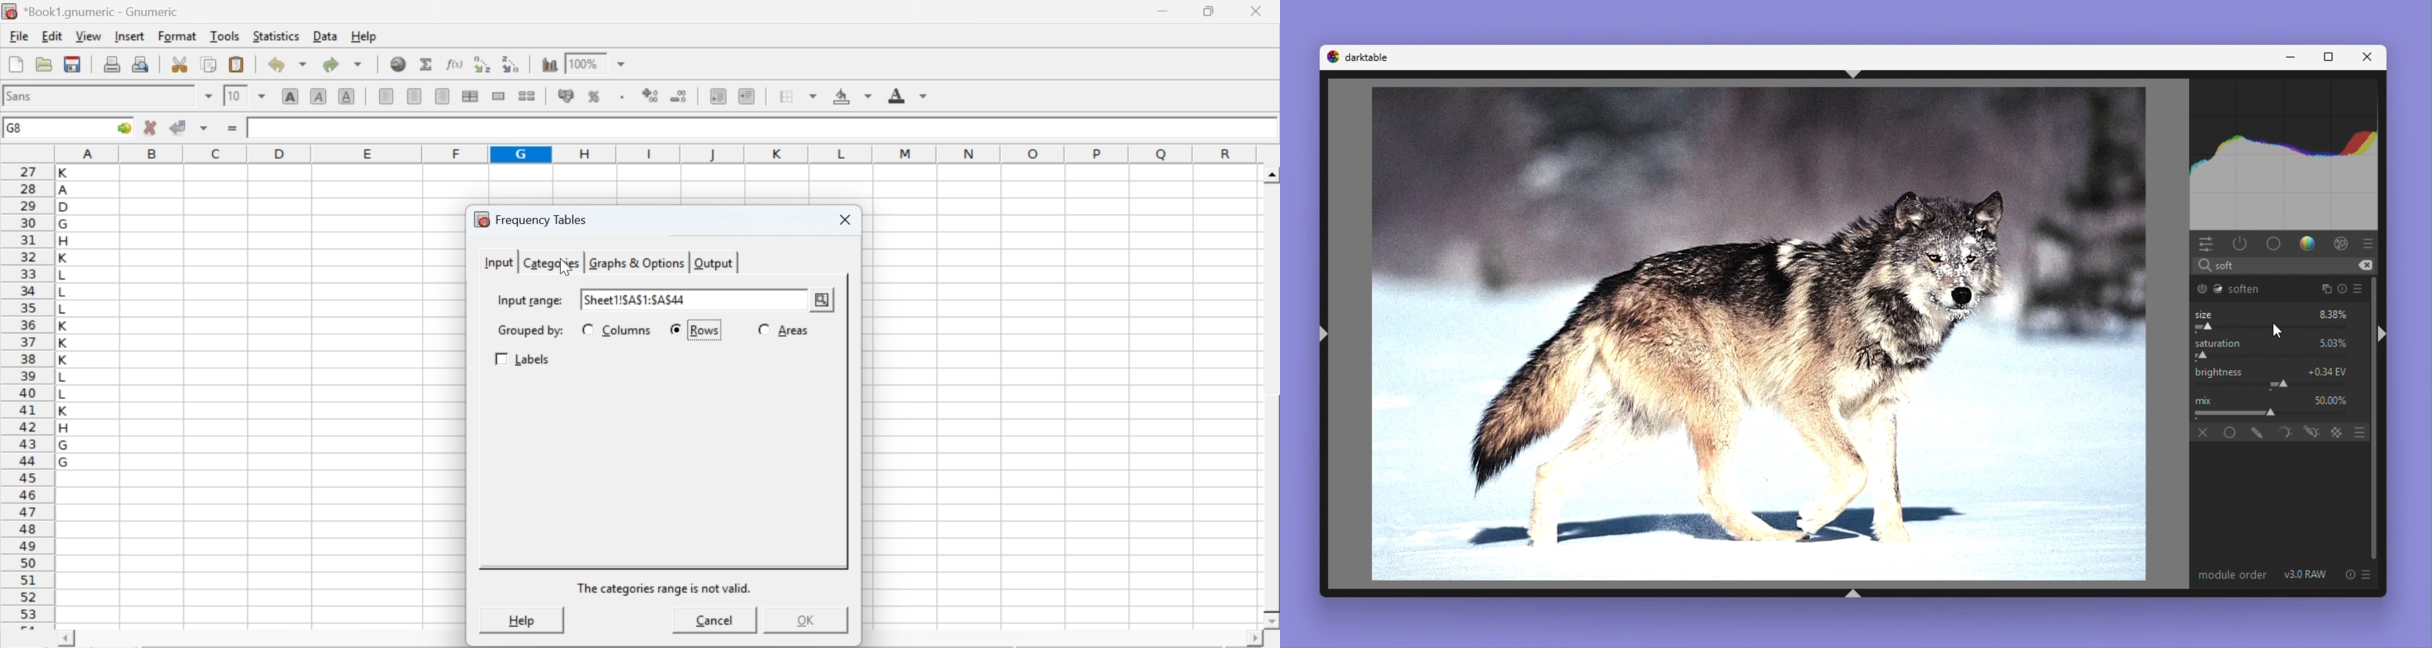 Image resolution: width=2436 pixels, height=672 pixels. I want to click on font, so click(22, 95).